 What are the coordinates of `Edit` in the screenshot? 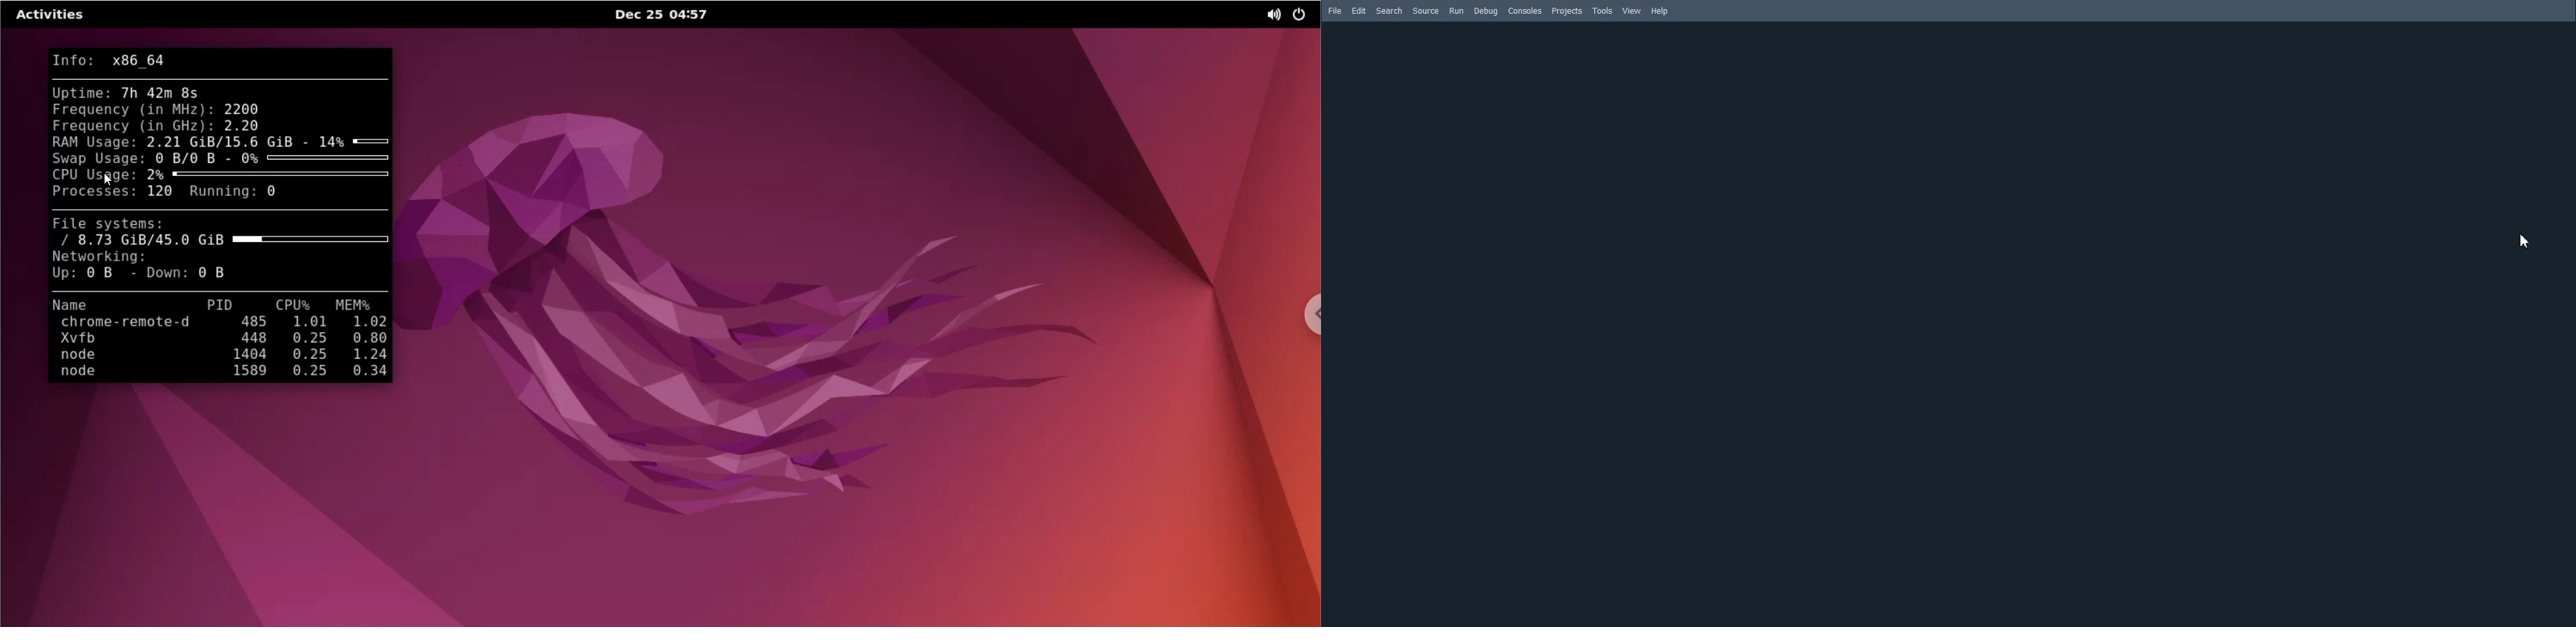 It's located at (1359, 10).